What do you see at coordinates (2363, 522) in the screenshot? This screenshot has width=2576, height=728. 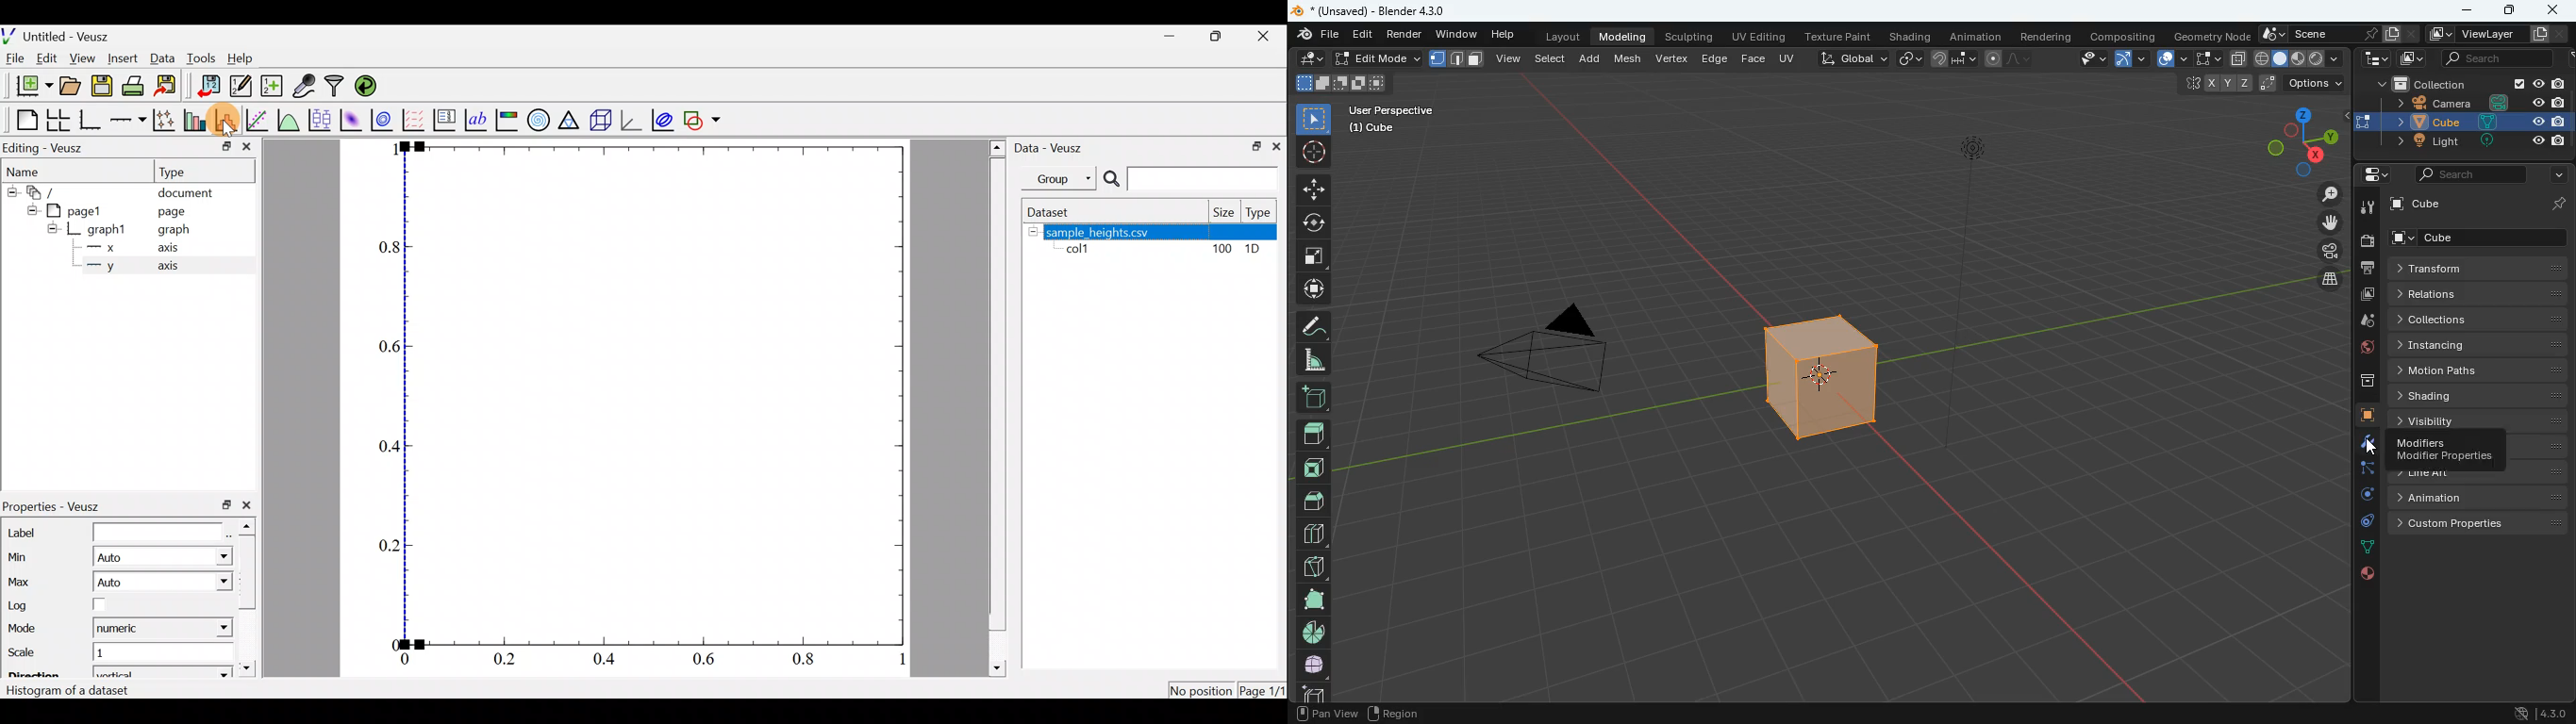 I see `control` at bounding box center [2363, 522].